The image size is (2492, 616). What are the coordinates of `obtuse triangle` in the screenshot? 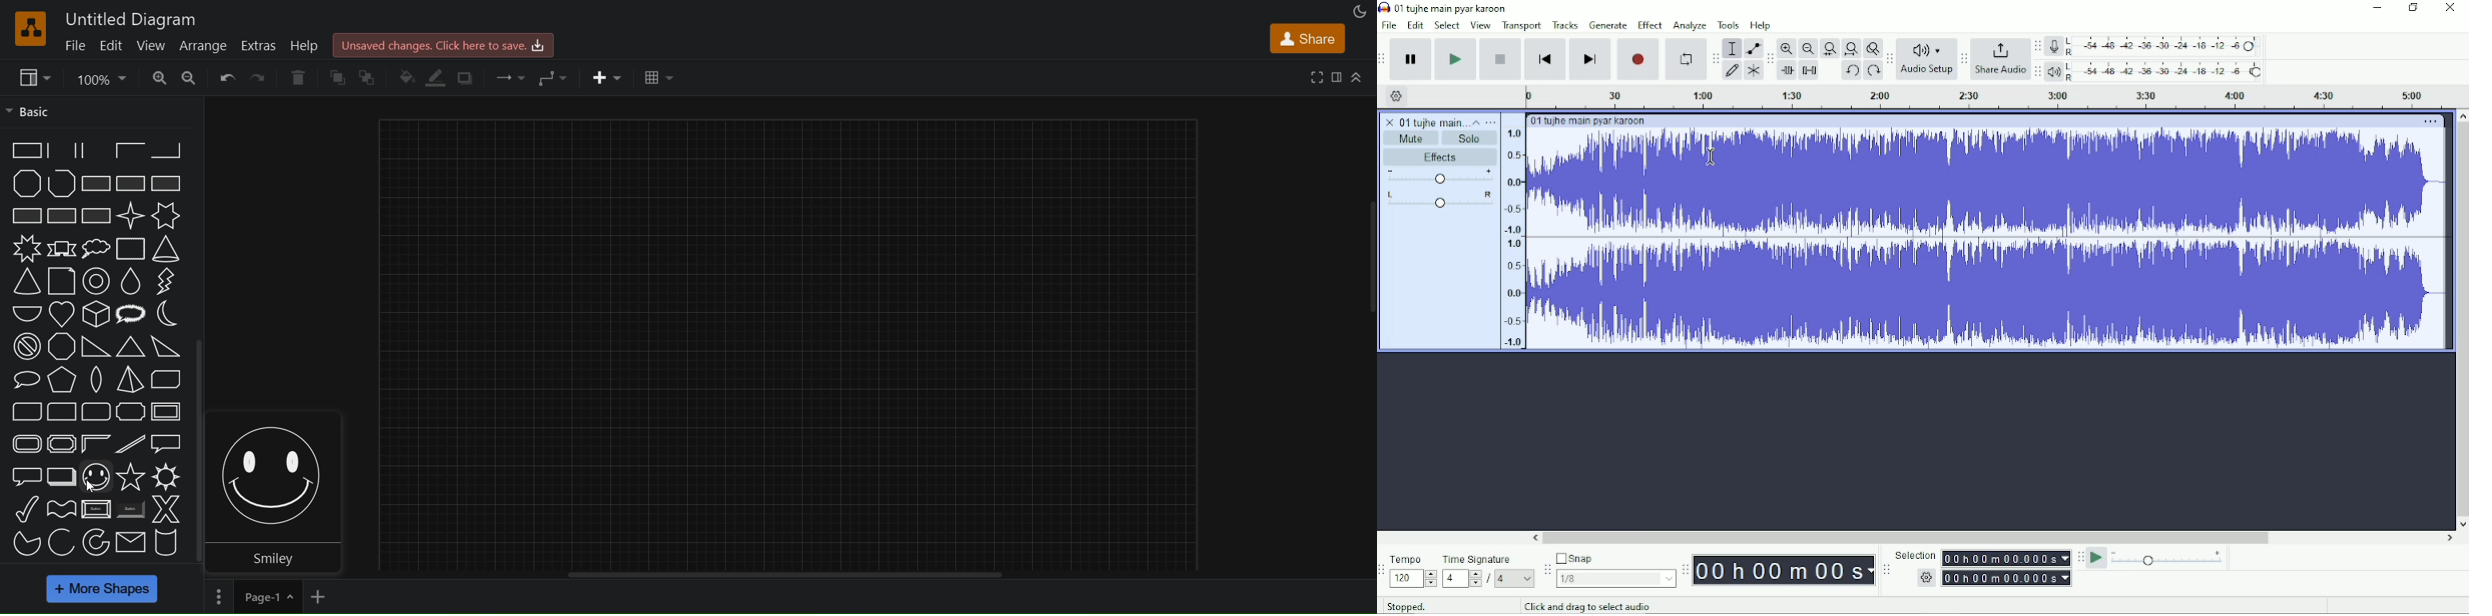 It's located at (129, 348).